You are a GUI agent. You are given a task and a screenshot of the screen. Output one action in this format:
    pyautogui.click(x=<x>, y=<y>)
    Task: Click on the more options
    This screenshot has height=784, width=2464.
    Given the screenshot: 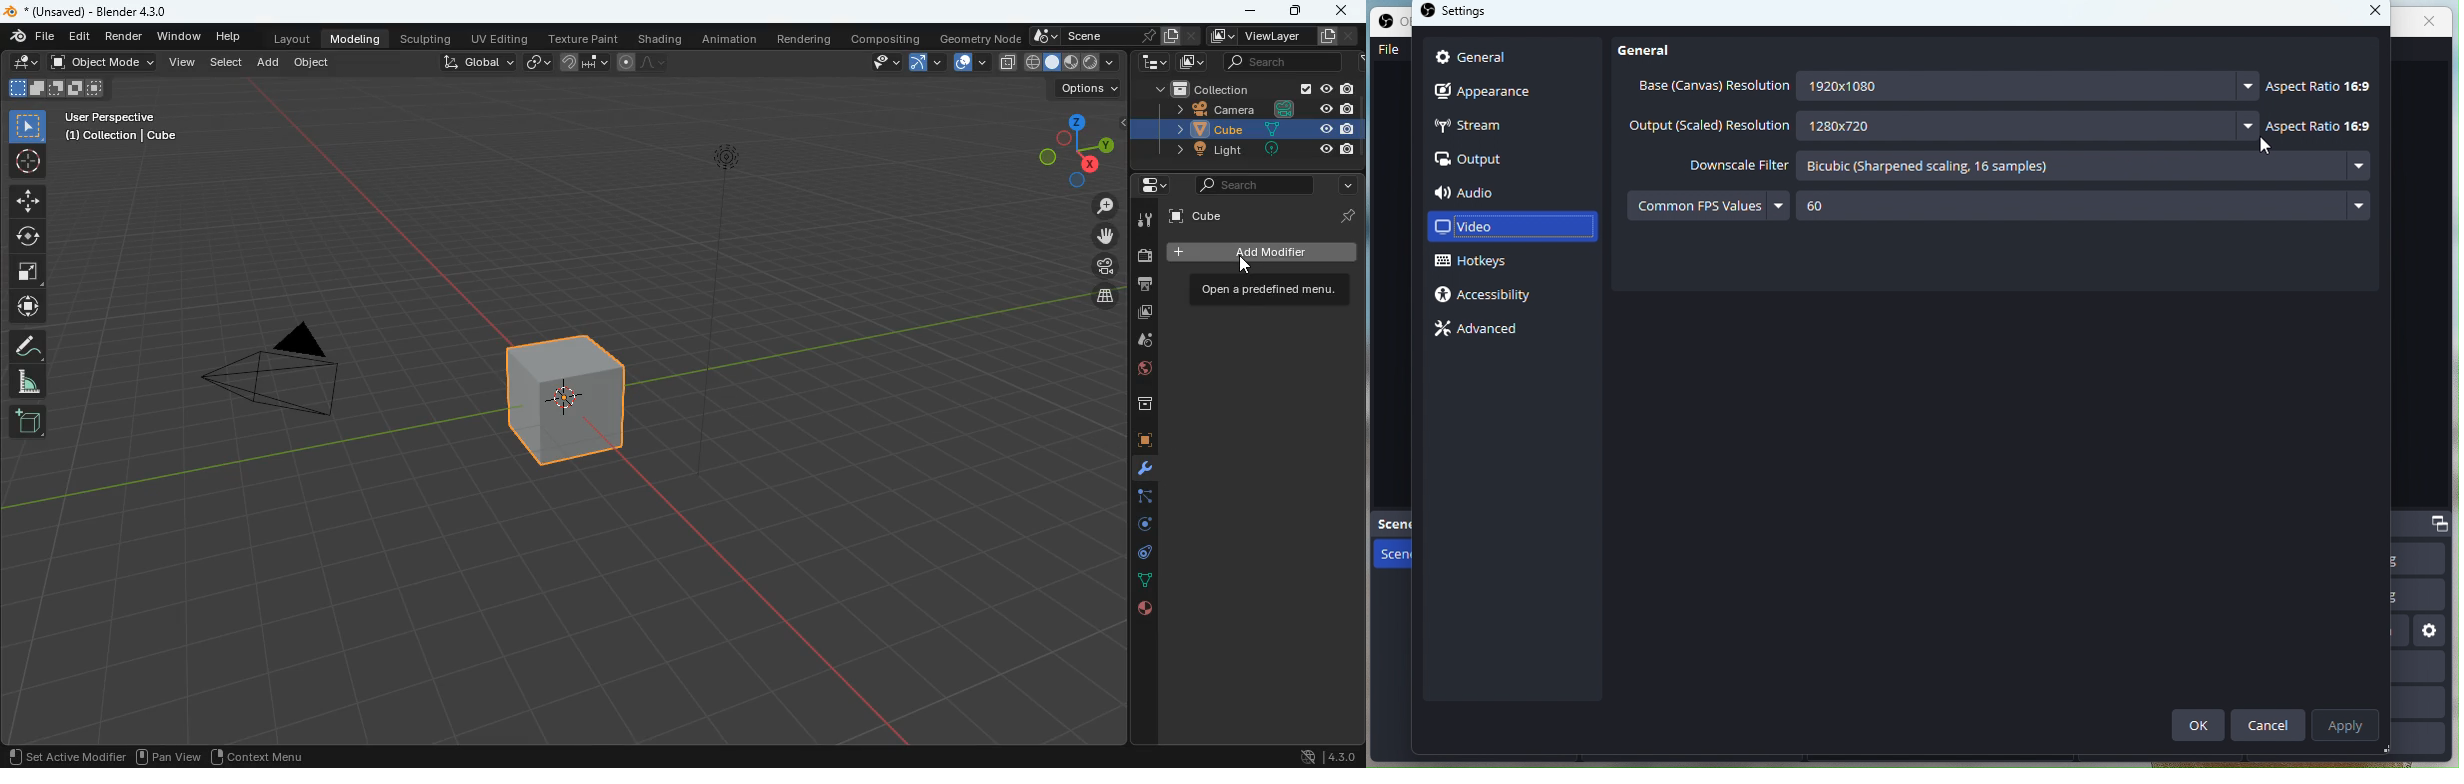 What is the action you would take?
    pyautogui.click(x=2248, y=88)
    